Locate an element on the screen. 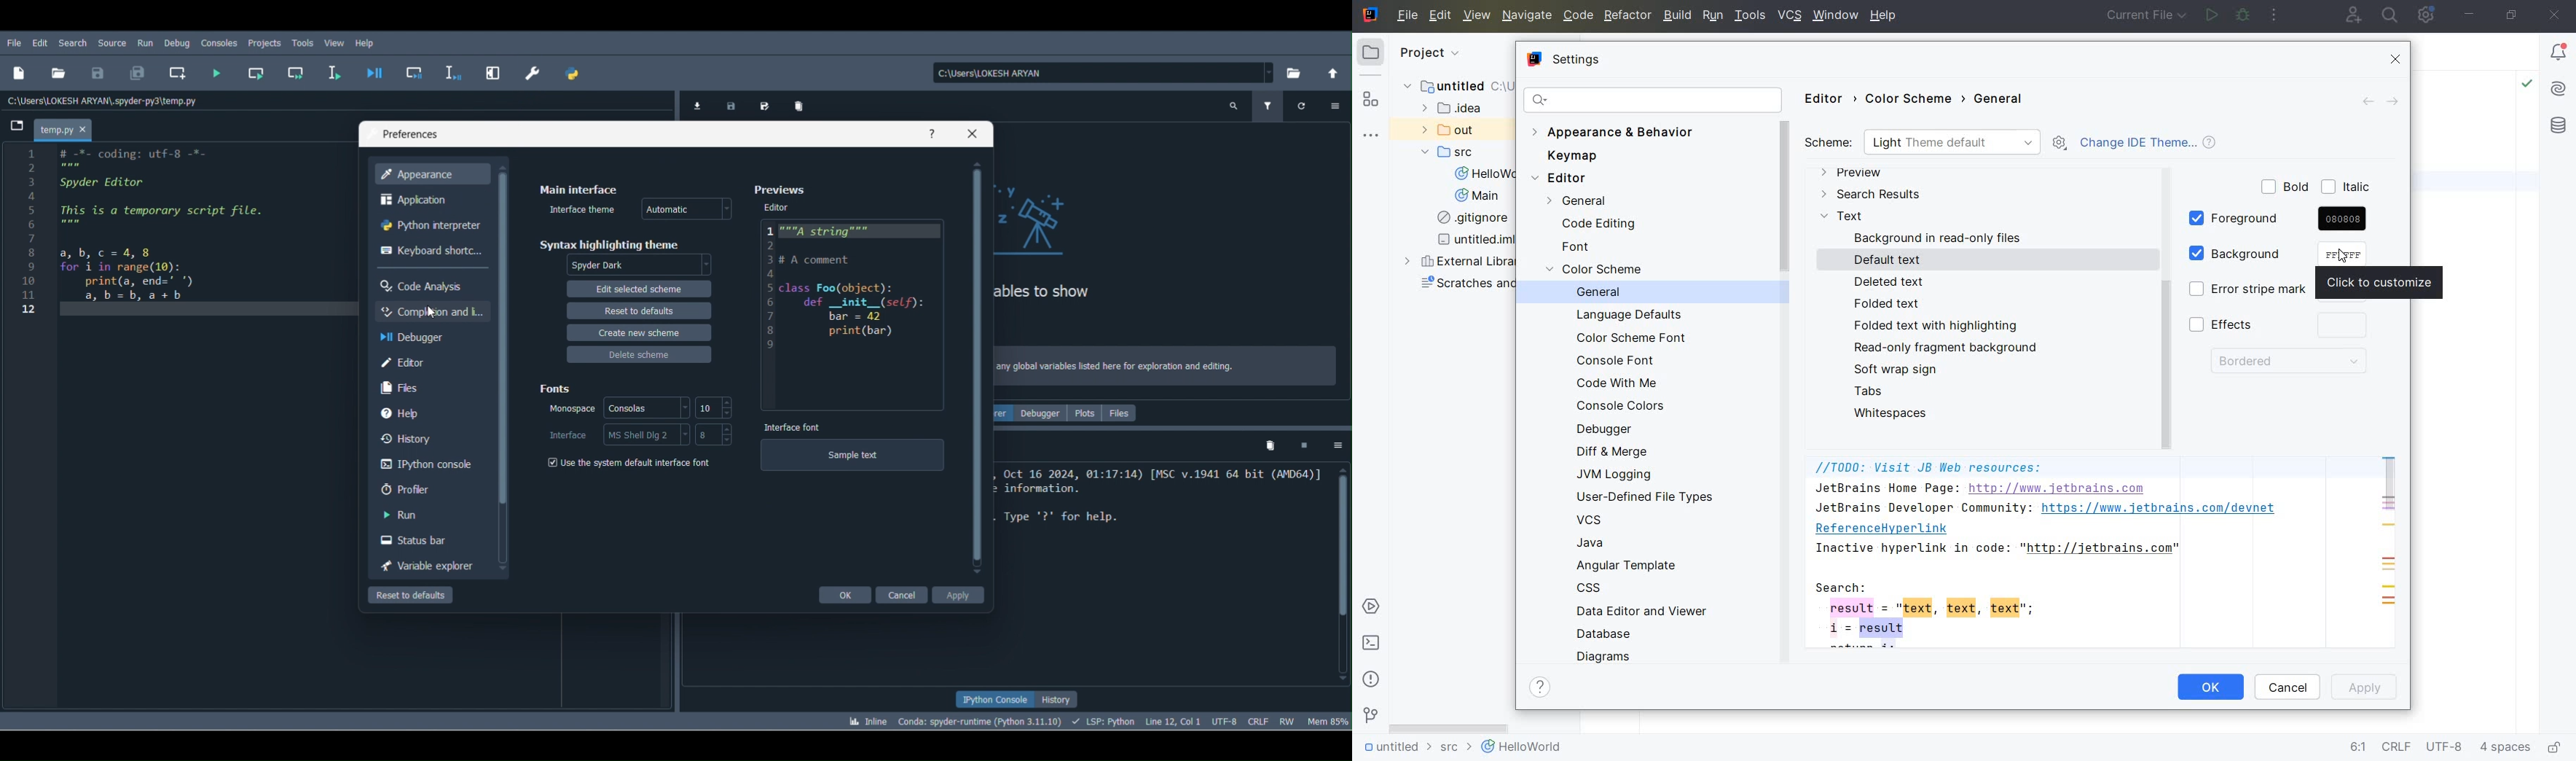 This screenshot has width=2576, height=784. History is located at coordinates (1062, 695).